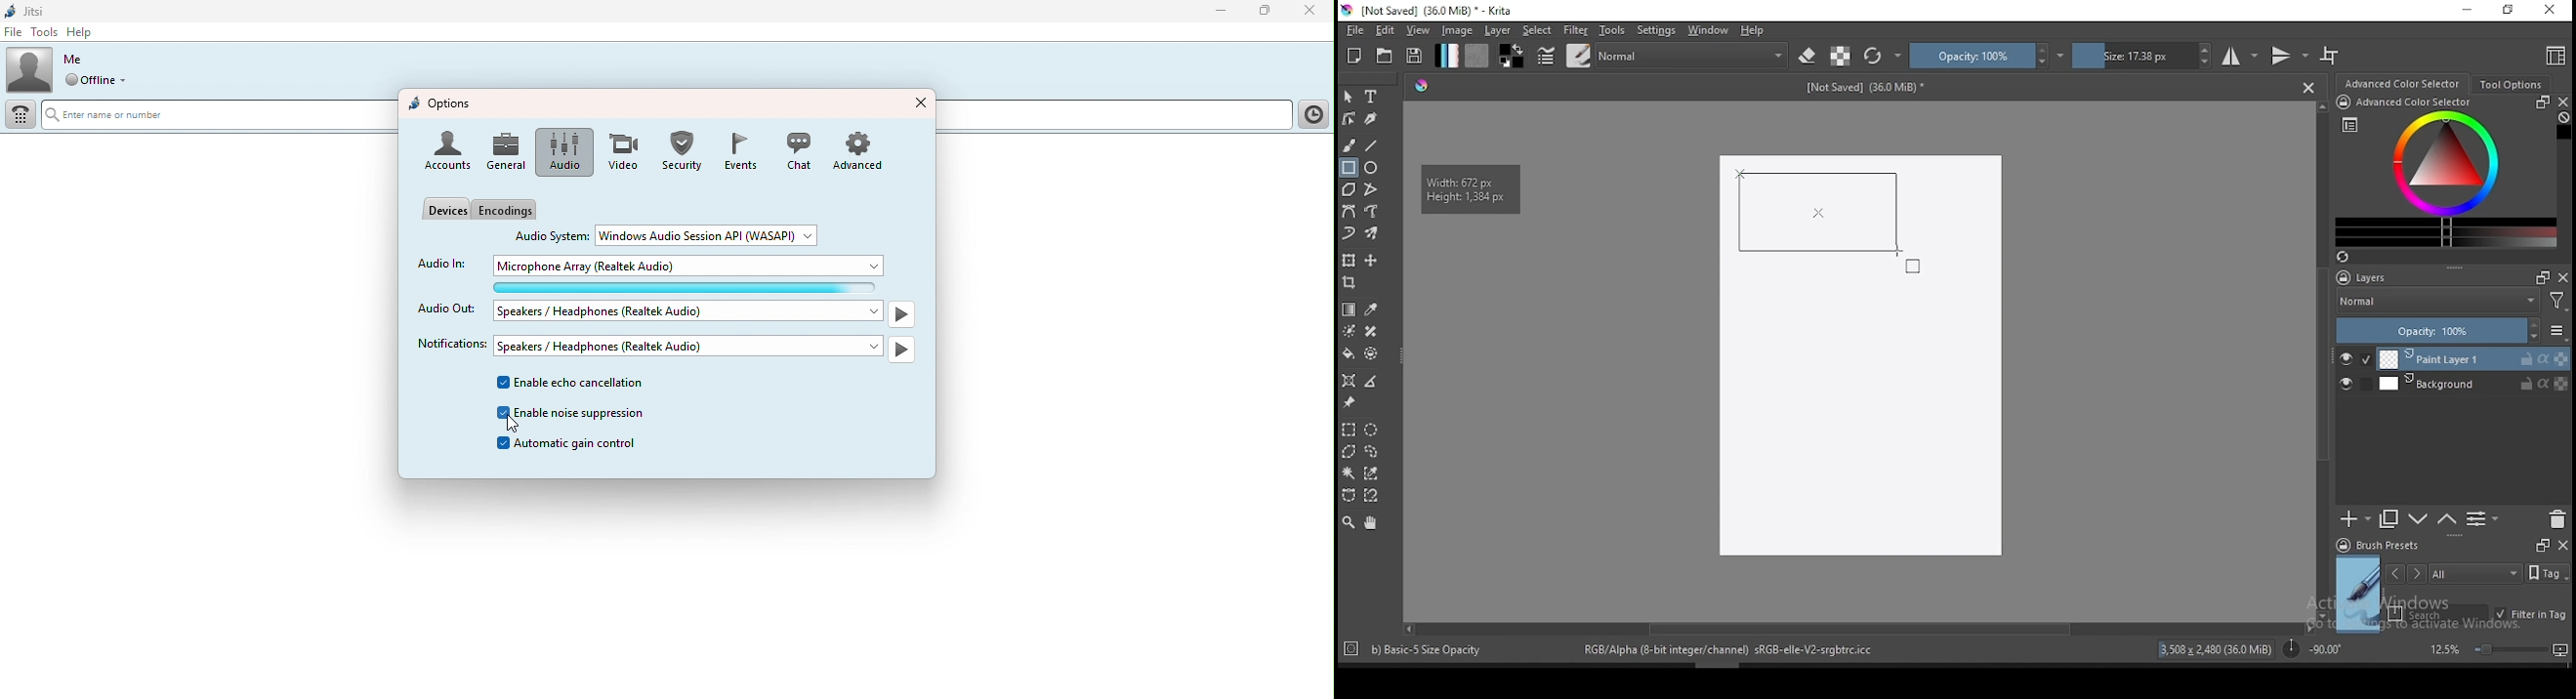  Describe the element at coordinates (738, 151) in the screenshot. I see `` at that location.